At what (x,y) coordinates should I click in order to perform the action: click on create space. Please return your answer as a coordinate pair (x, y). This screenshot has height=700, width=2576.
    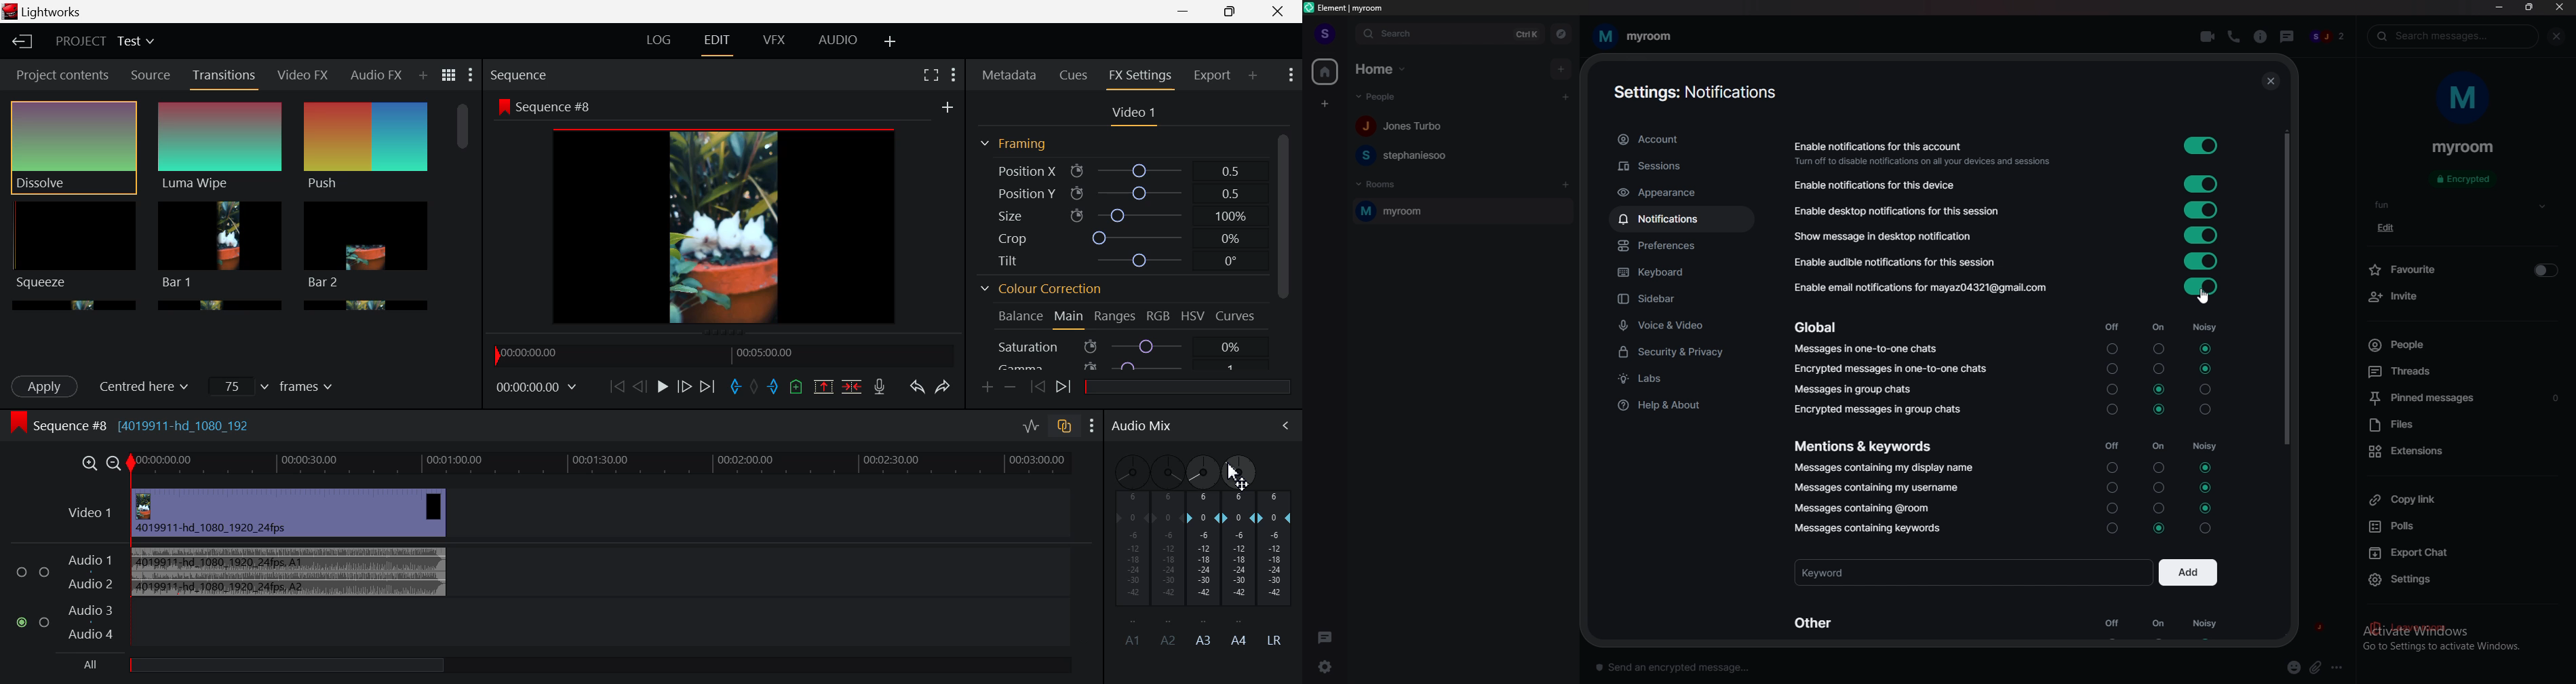
    Looking at the image, I should click on (1324, 104).